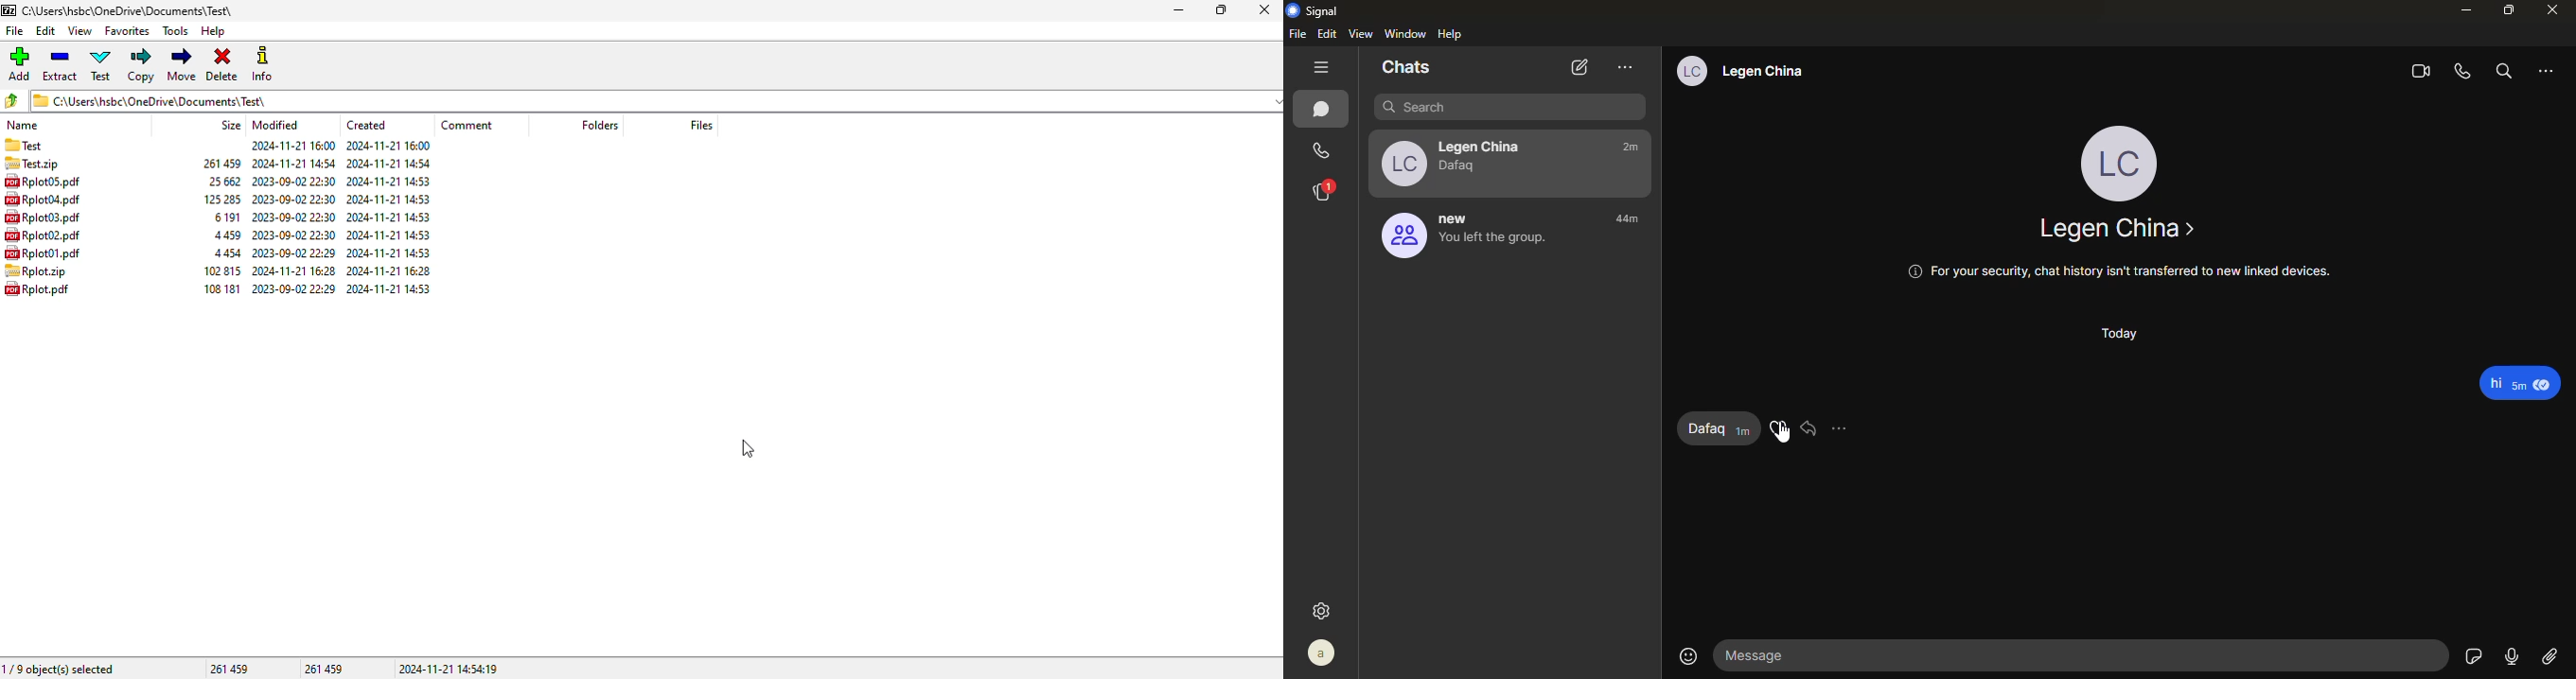 The height and width of the screenshot is (700, 2576). Describe the element at coordinates (1512, 109) in the screenshot. I see `search` at that location.